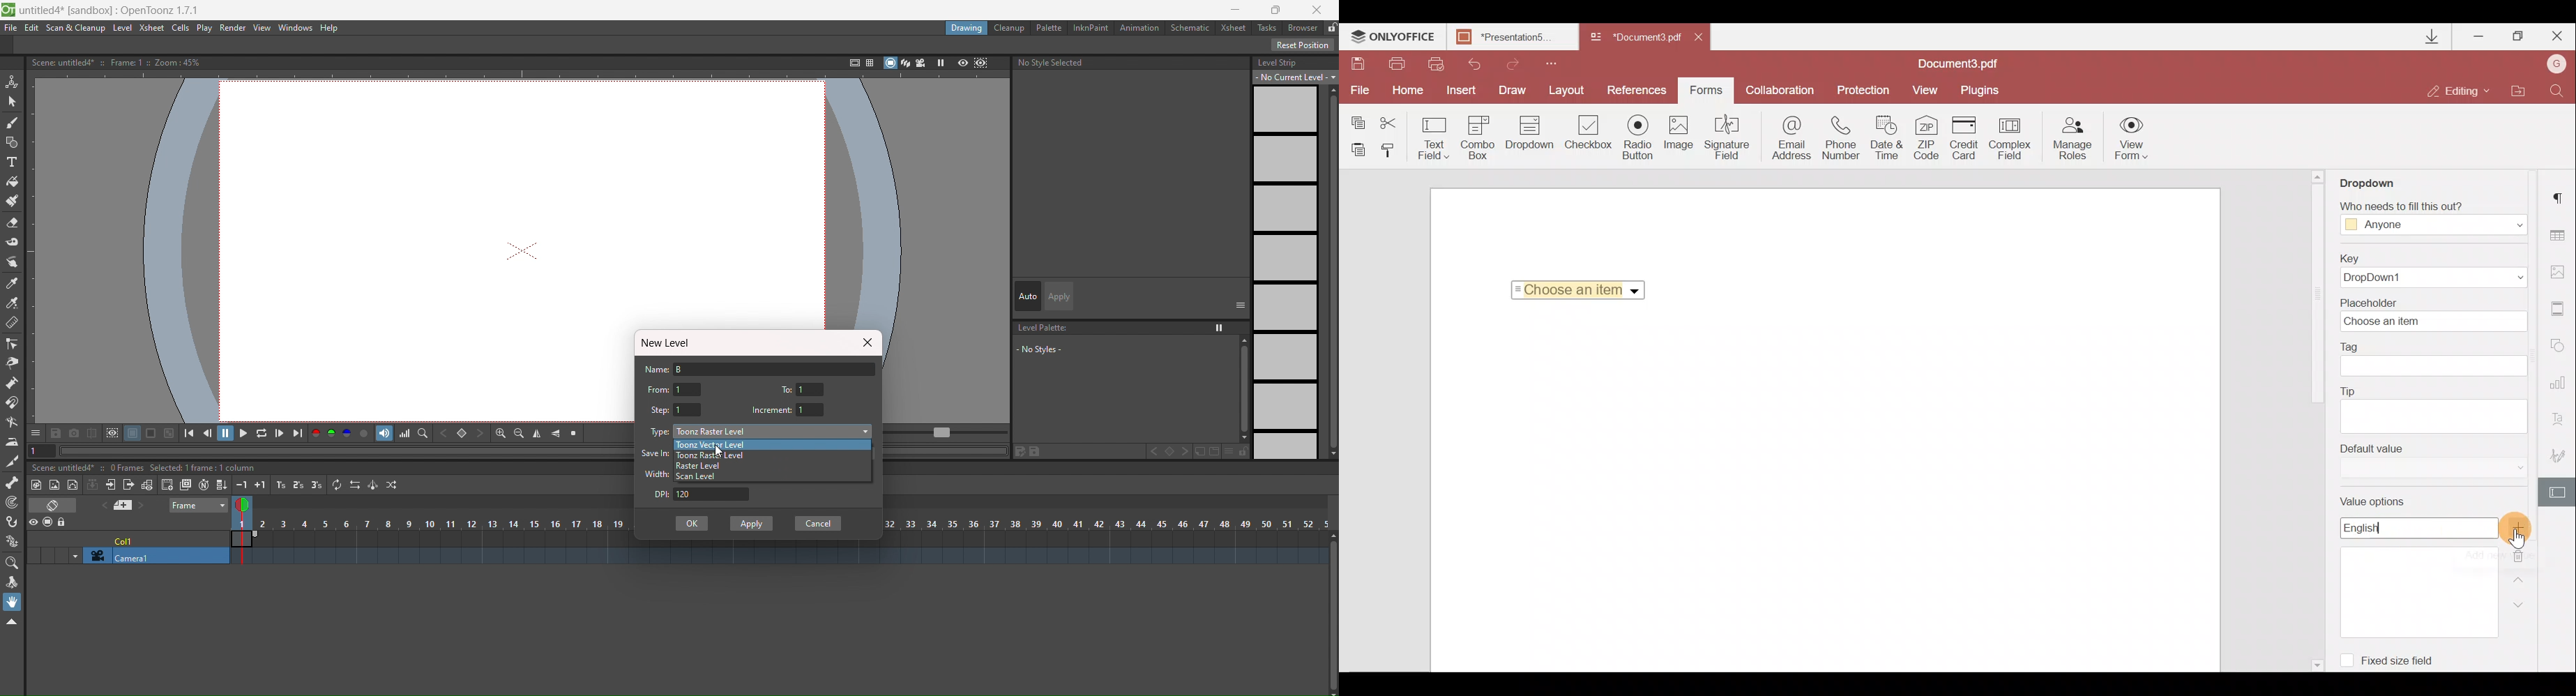  Describe the element at coordinates (2561, 269) in the screenshot. I see `Image settings` at that location.